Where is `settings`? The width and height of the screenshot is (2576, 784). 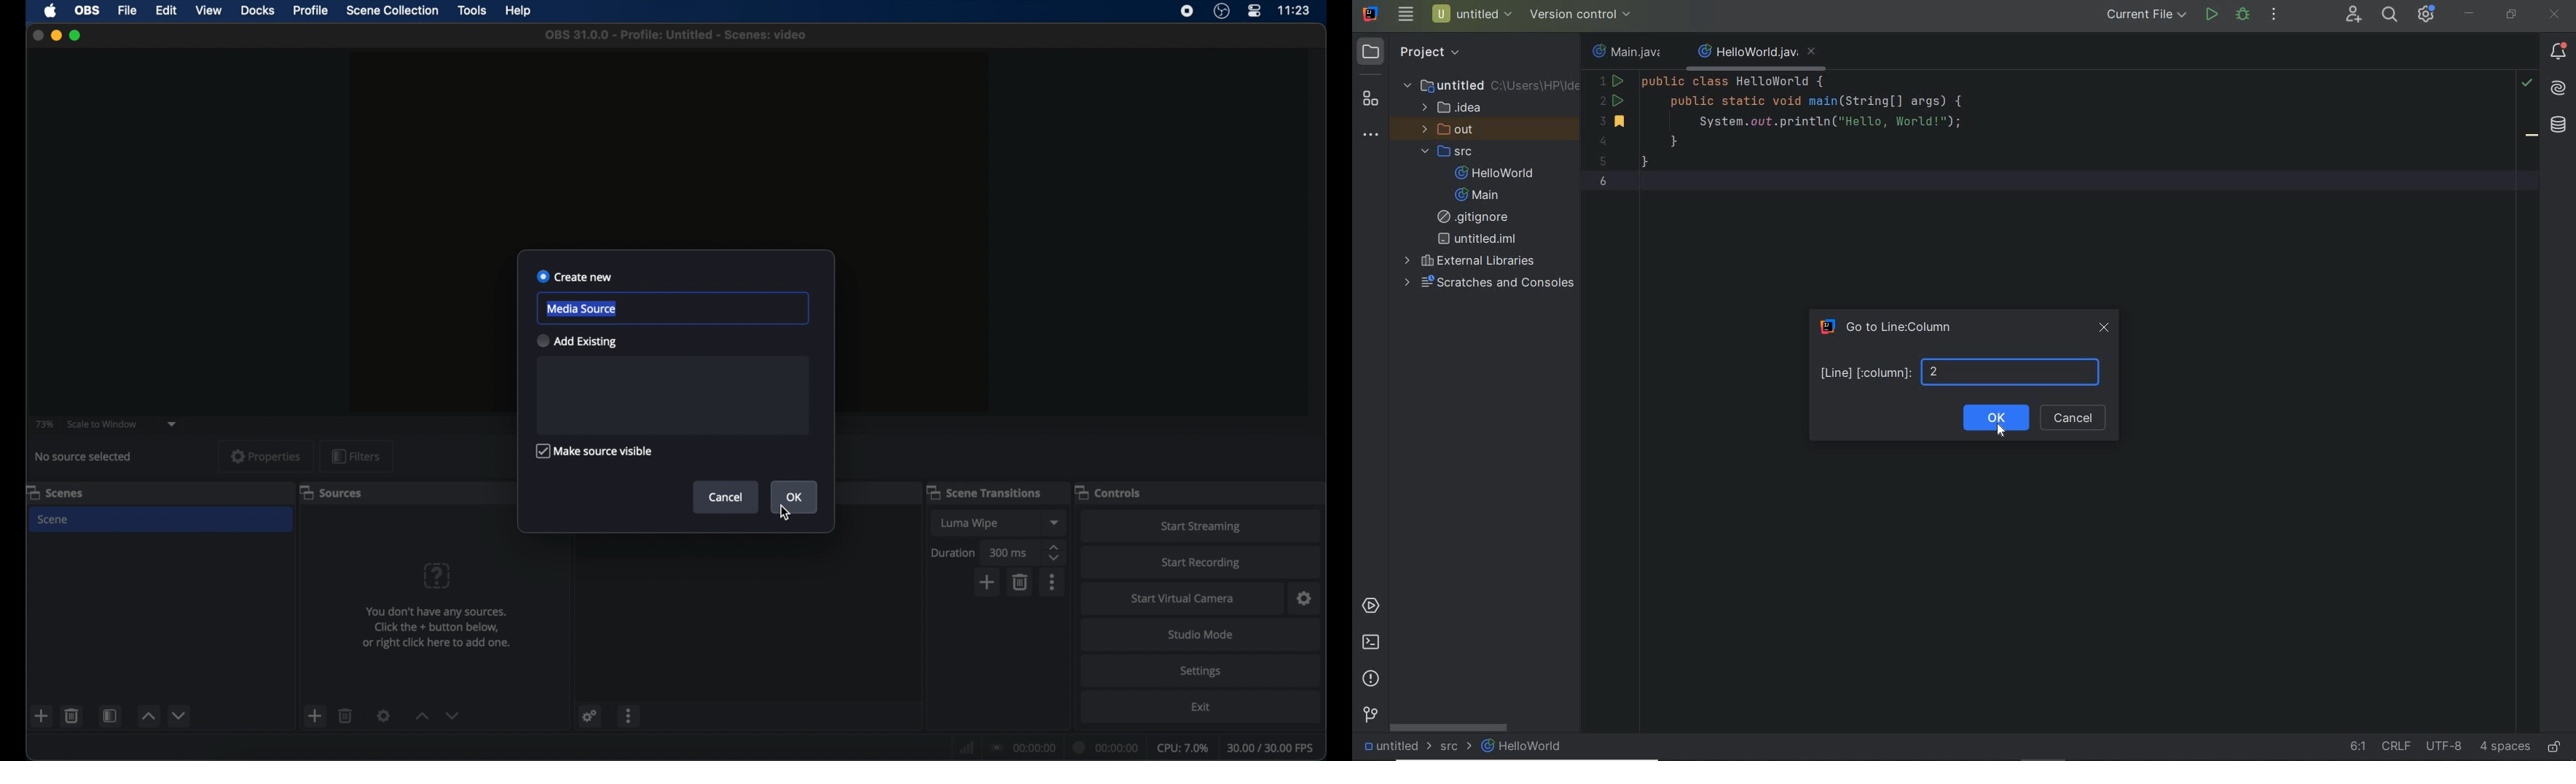 settings is located at coordinates (383, 715).